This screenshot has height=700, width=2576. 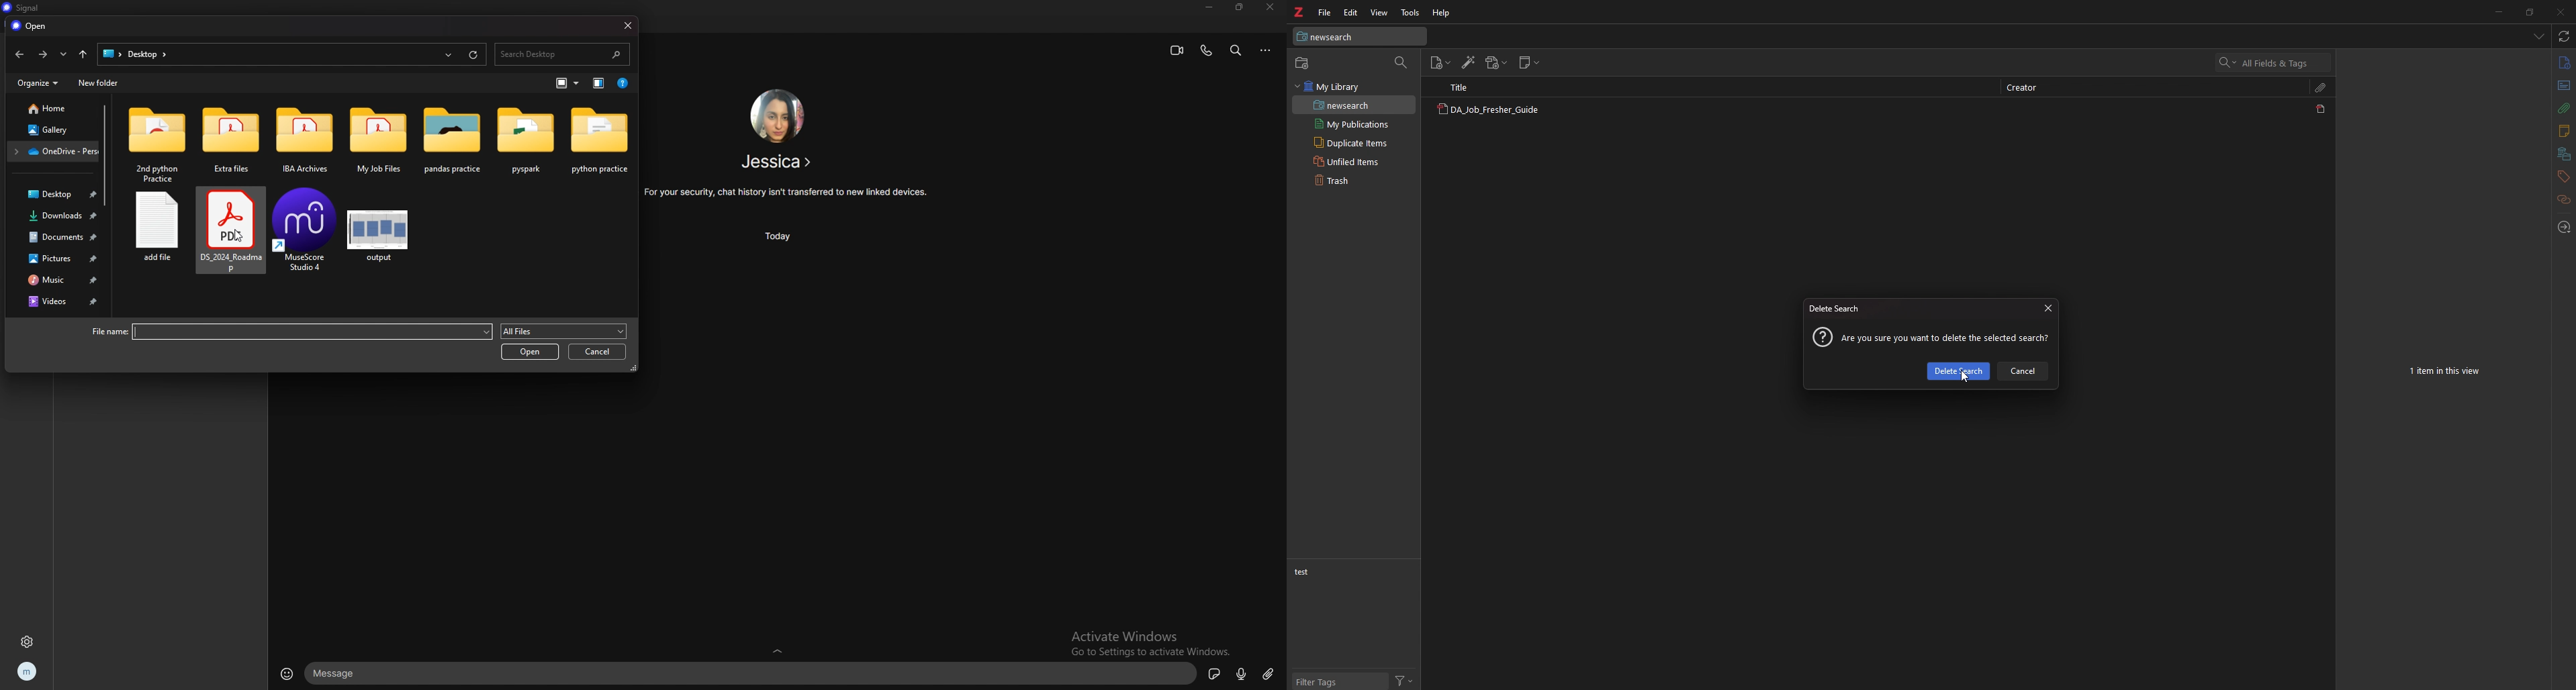 What do you see at coordinates (1379, 12) in the screenshot?
I see `View` at bounding box center [1379, 12].